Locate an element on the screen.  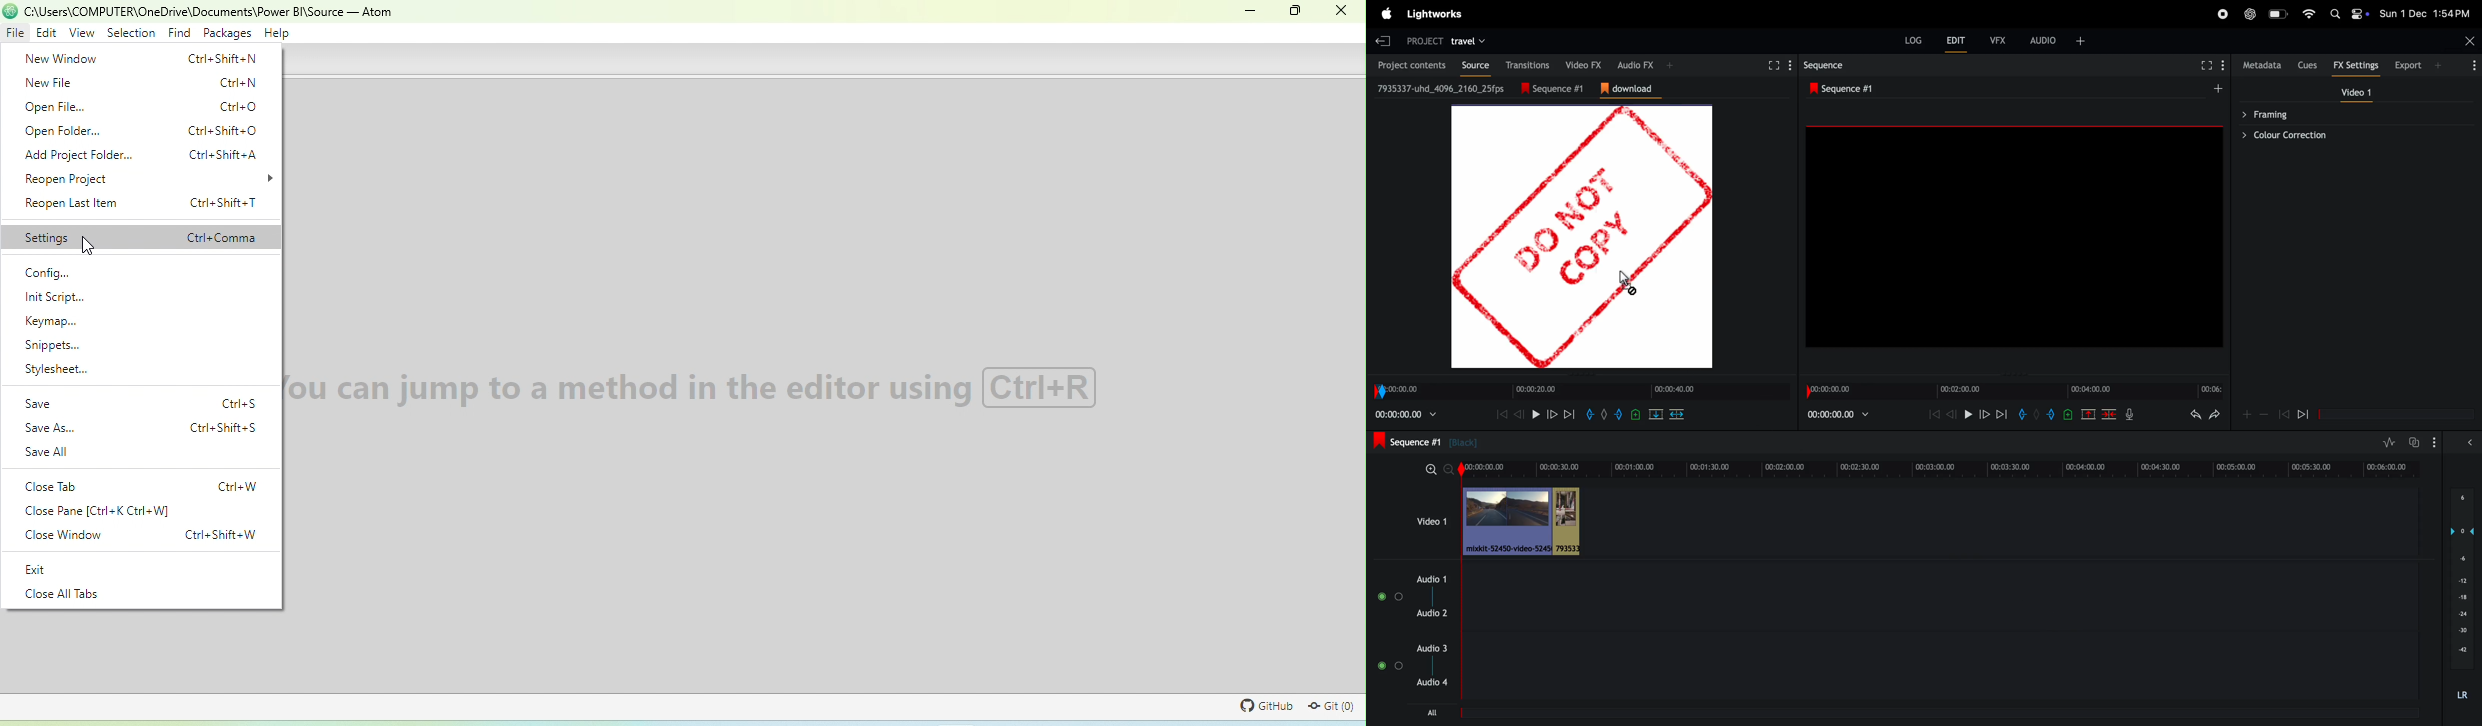
Search is located at coordinates (2335, 14).